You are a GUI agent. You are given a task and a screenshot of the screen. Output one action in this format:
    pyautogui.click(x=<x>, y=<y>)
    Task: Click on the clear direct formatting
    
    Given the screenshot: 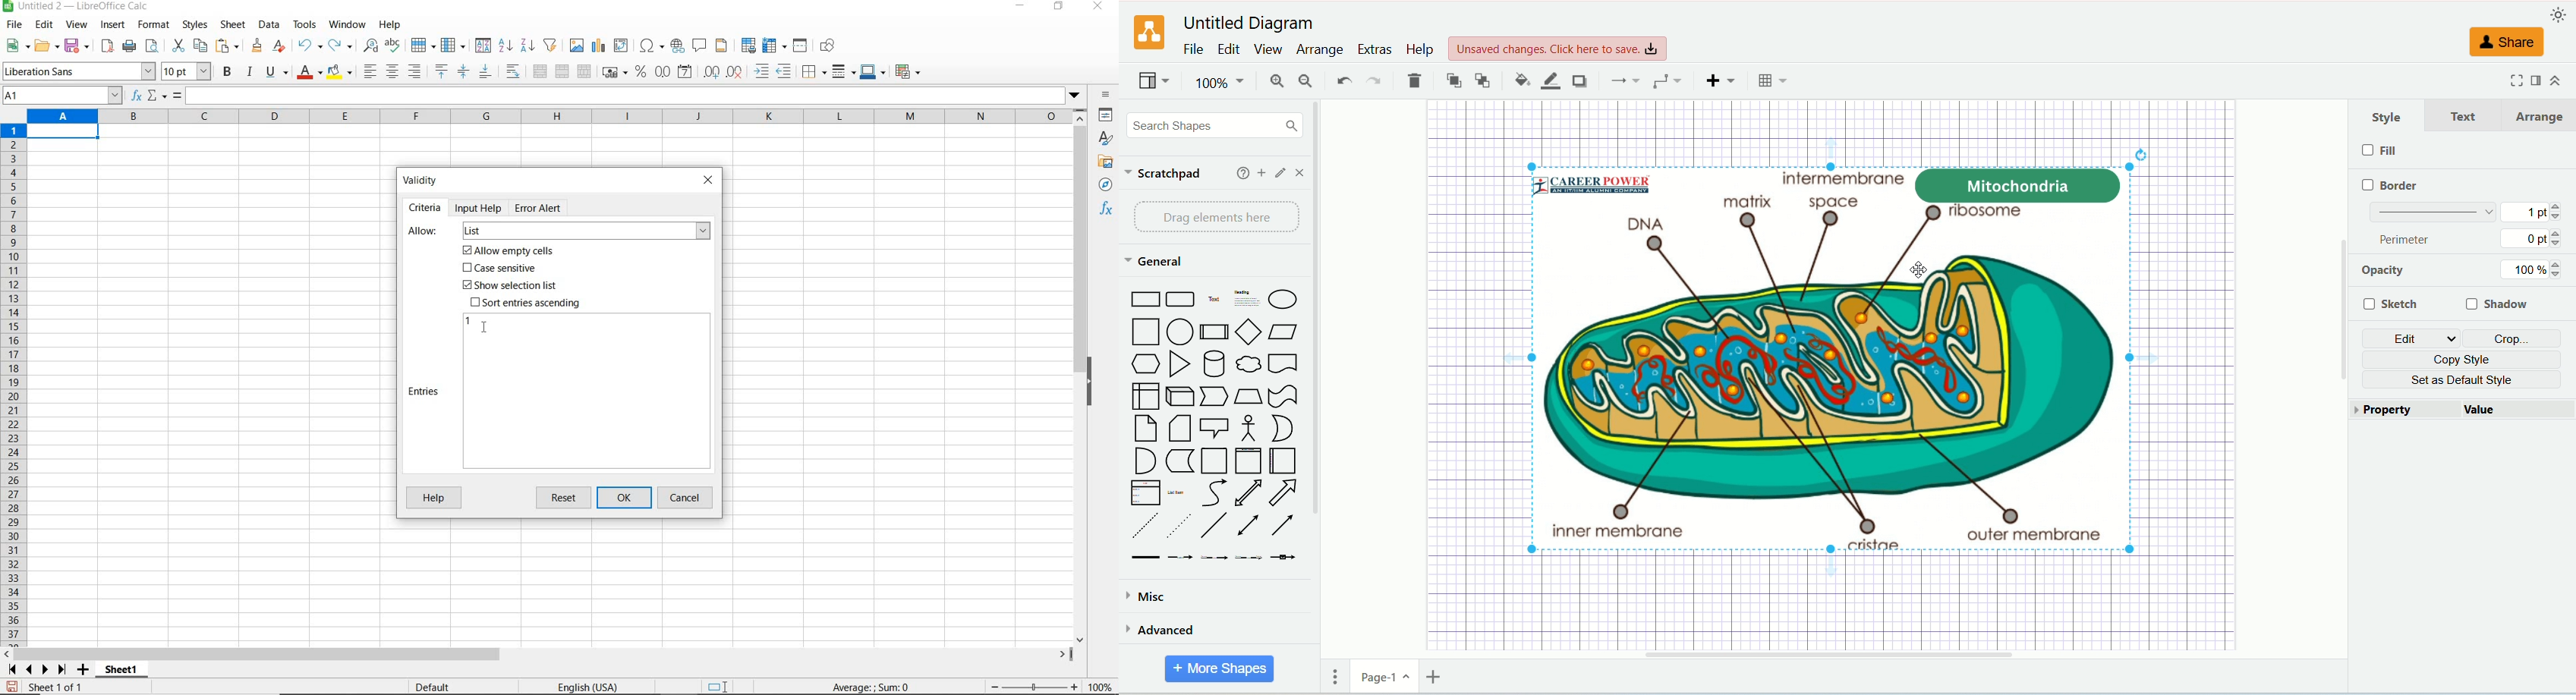 What is the action you would take?
    pyautogui.click(x=280, y=46)
    